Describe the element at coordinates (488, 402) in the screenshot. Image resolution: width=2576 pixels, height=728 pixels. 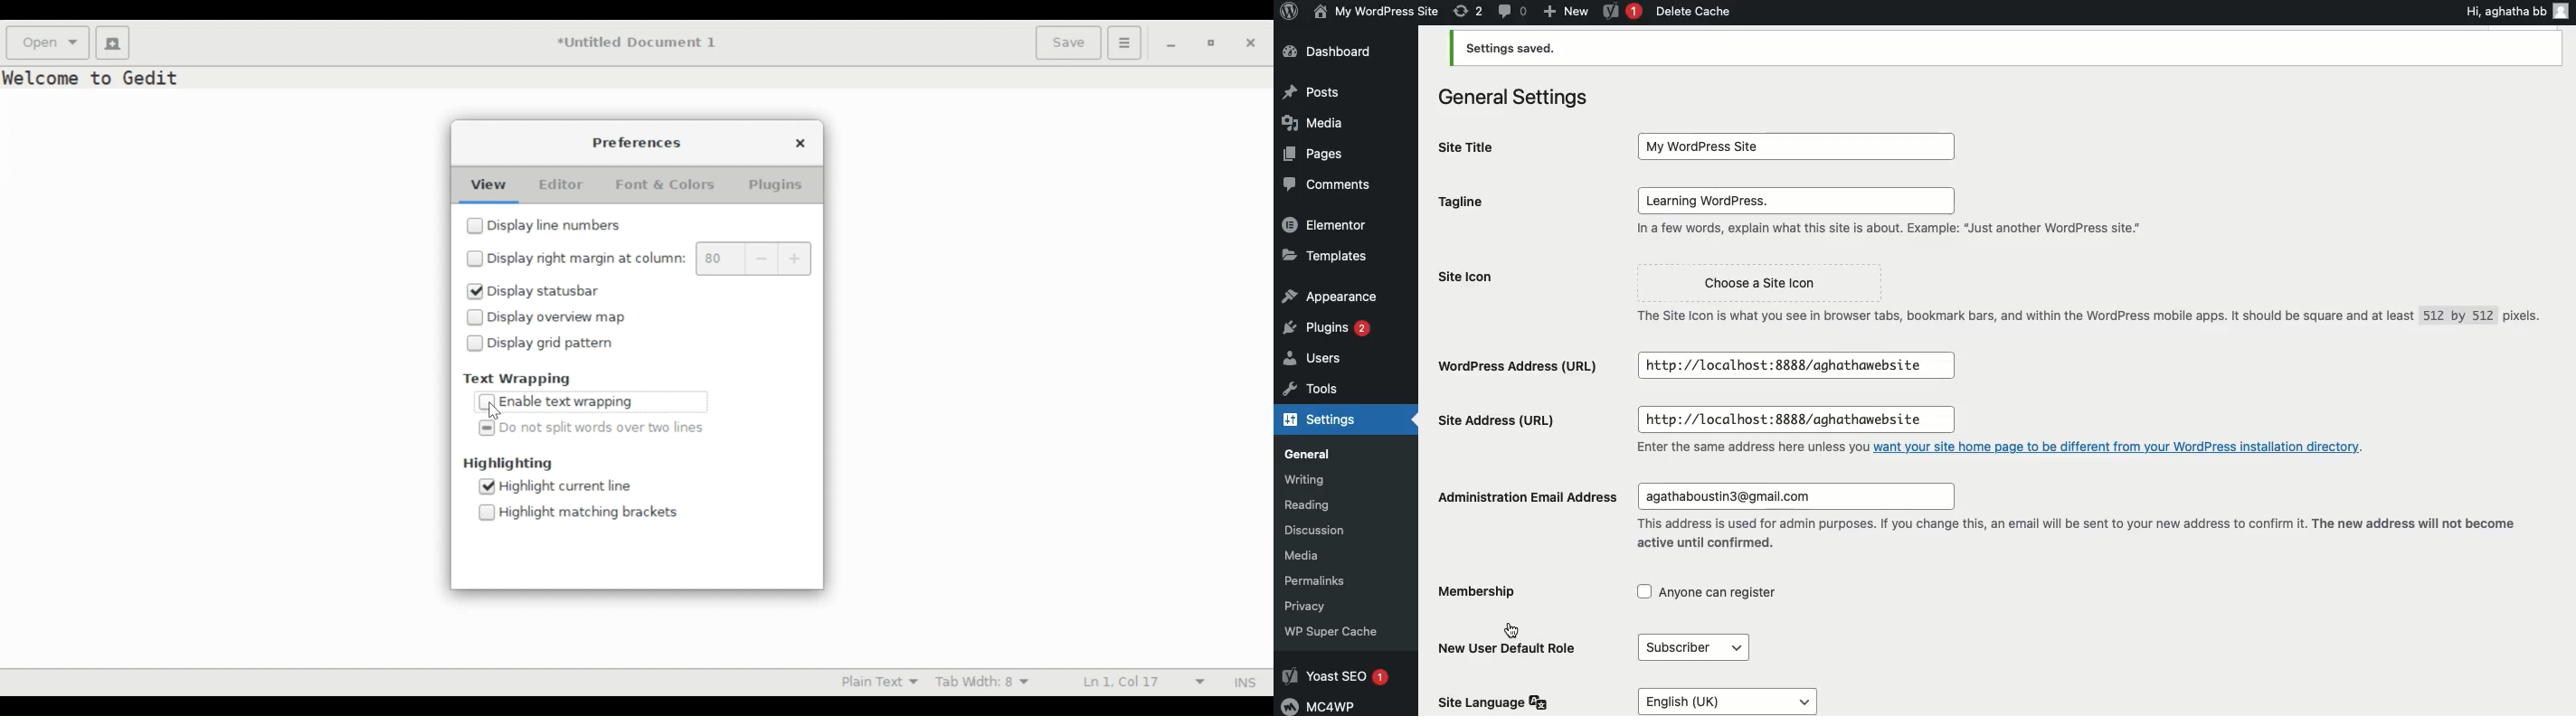
I see `unchecked checkbox` at that location.